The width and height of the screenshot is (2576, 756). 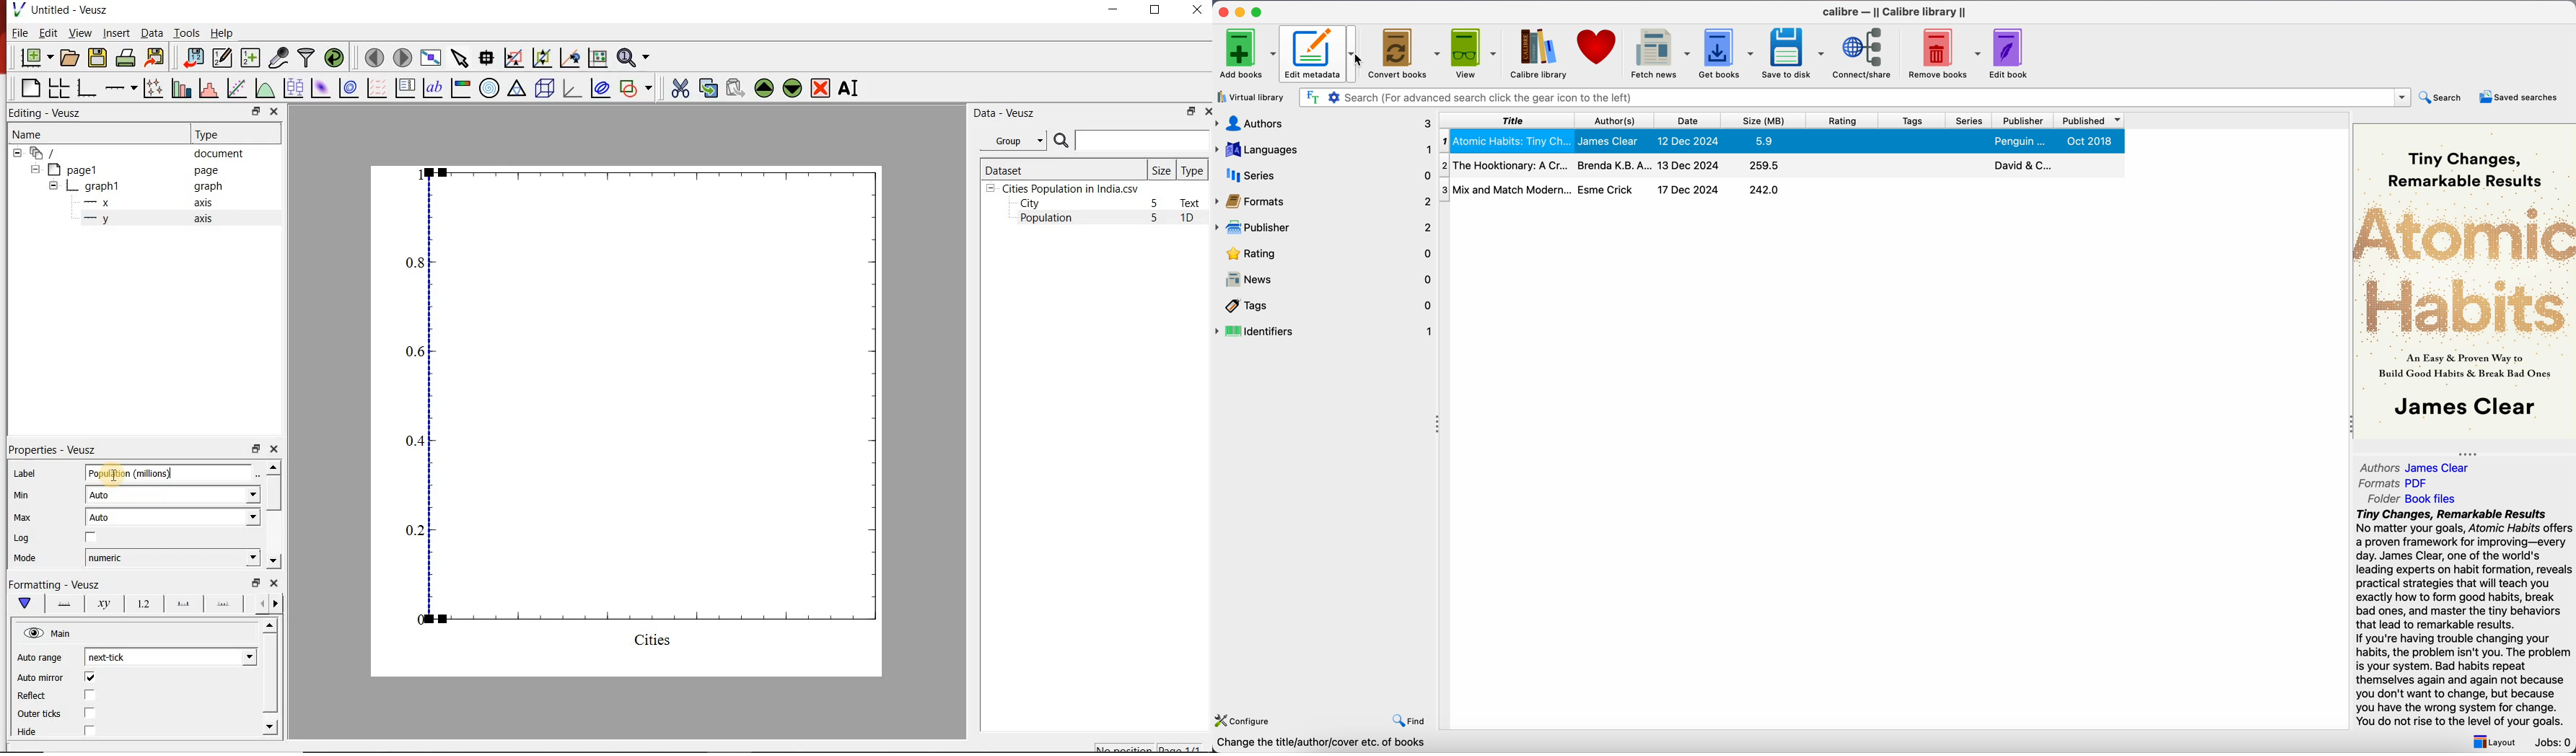 I want to click on authors, so click(x=1325, y=123).